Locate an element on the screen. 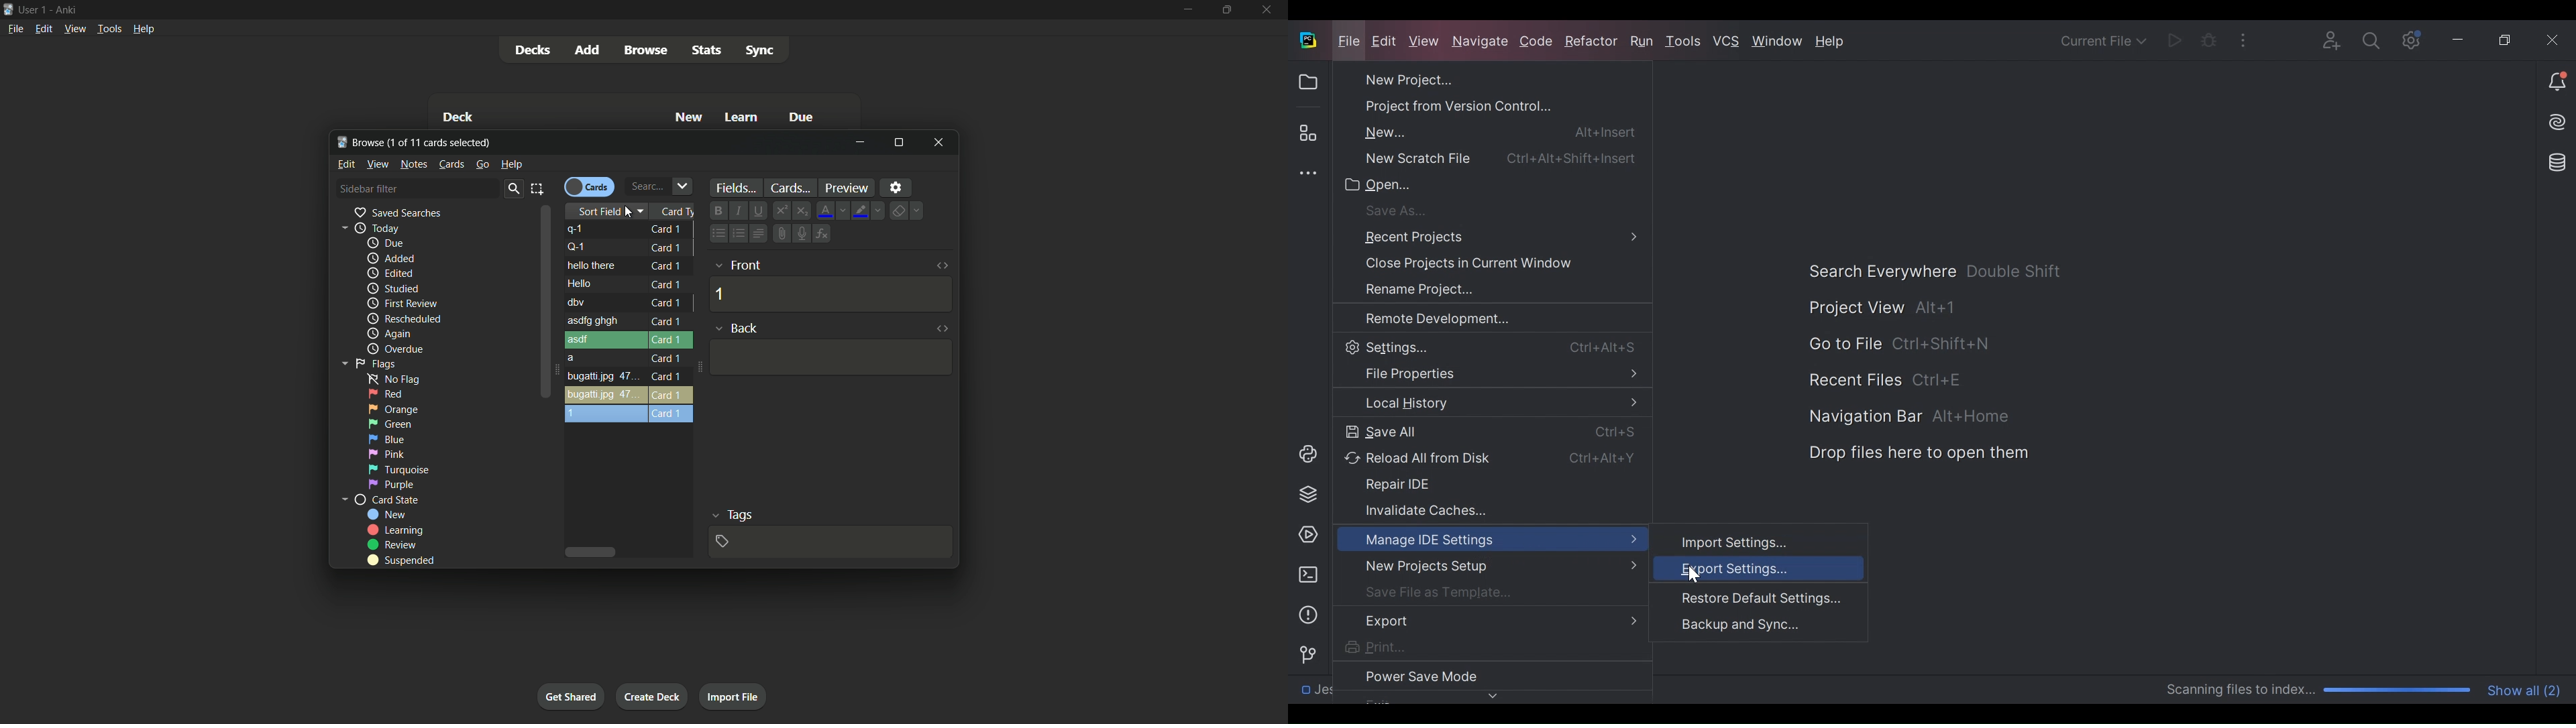 The image size is (2576, 728). Restore Default Settings is located at coordinates (1768, 599).